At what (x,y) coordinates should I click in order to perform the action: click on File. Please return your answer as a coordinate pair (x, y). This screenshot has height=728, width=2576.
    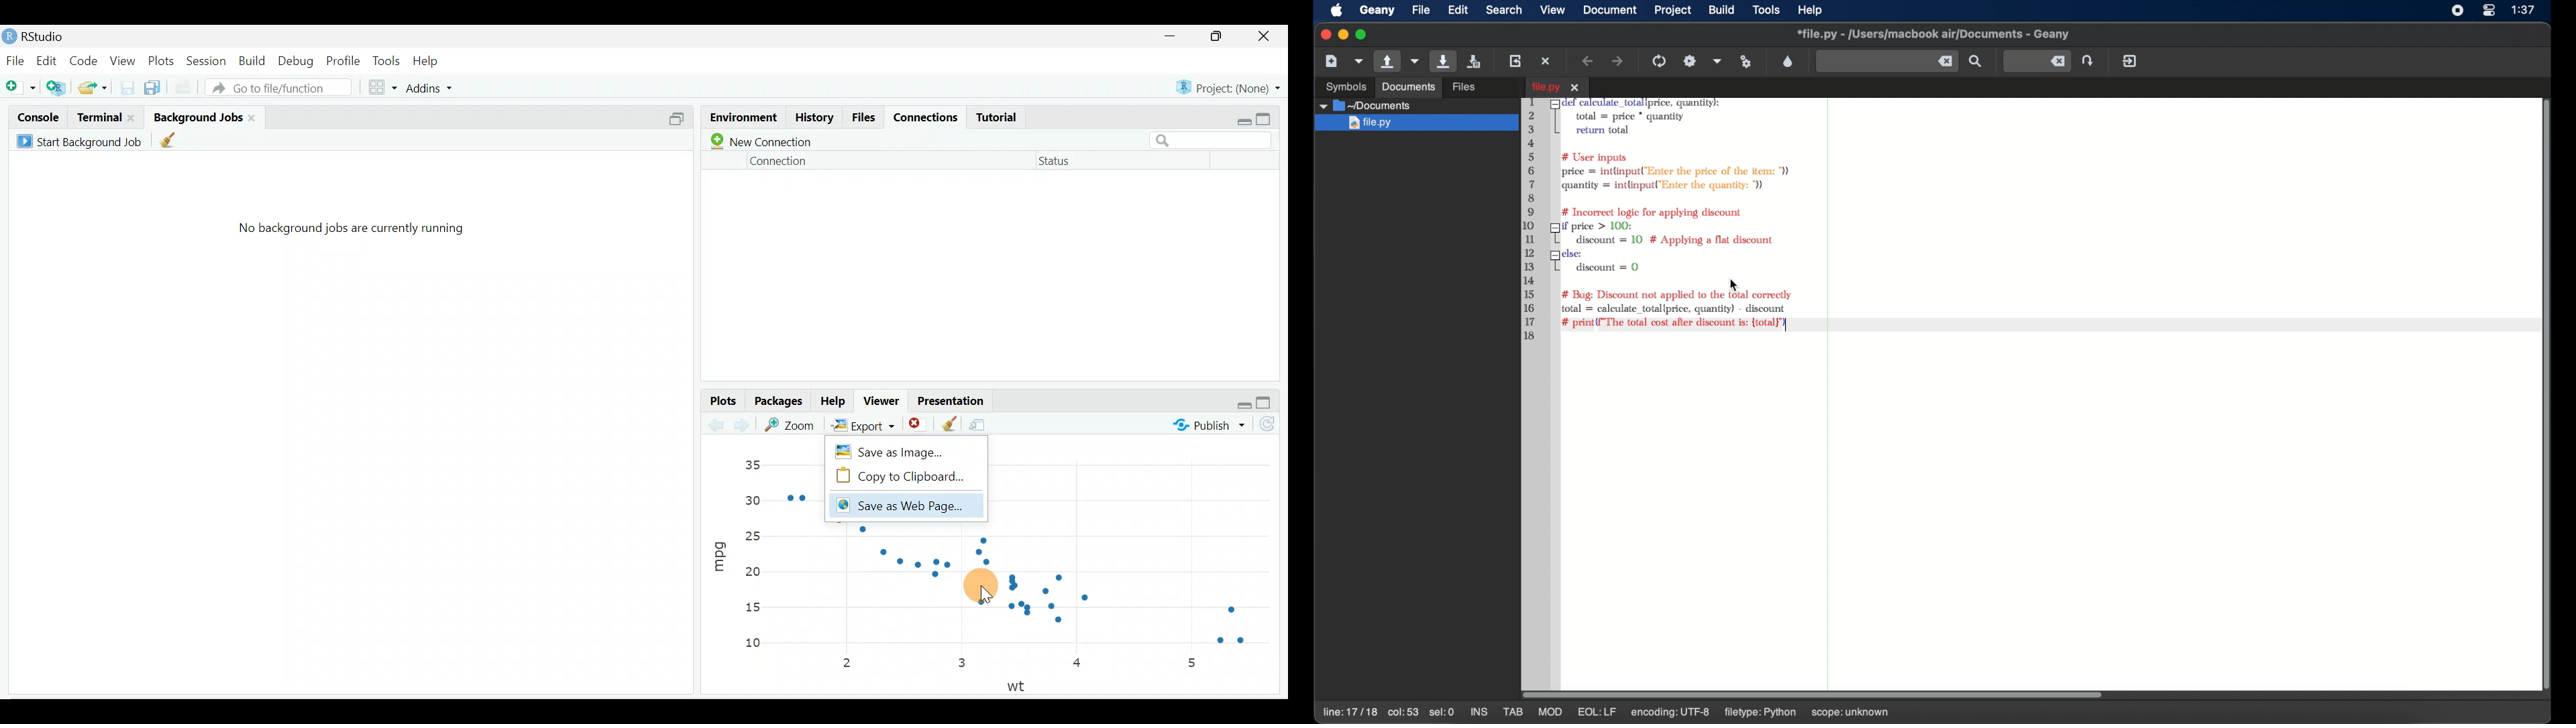
    Looking at the image, I should click on (15, 60).